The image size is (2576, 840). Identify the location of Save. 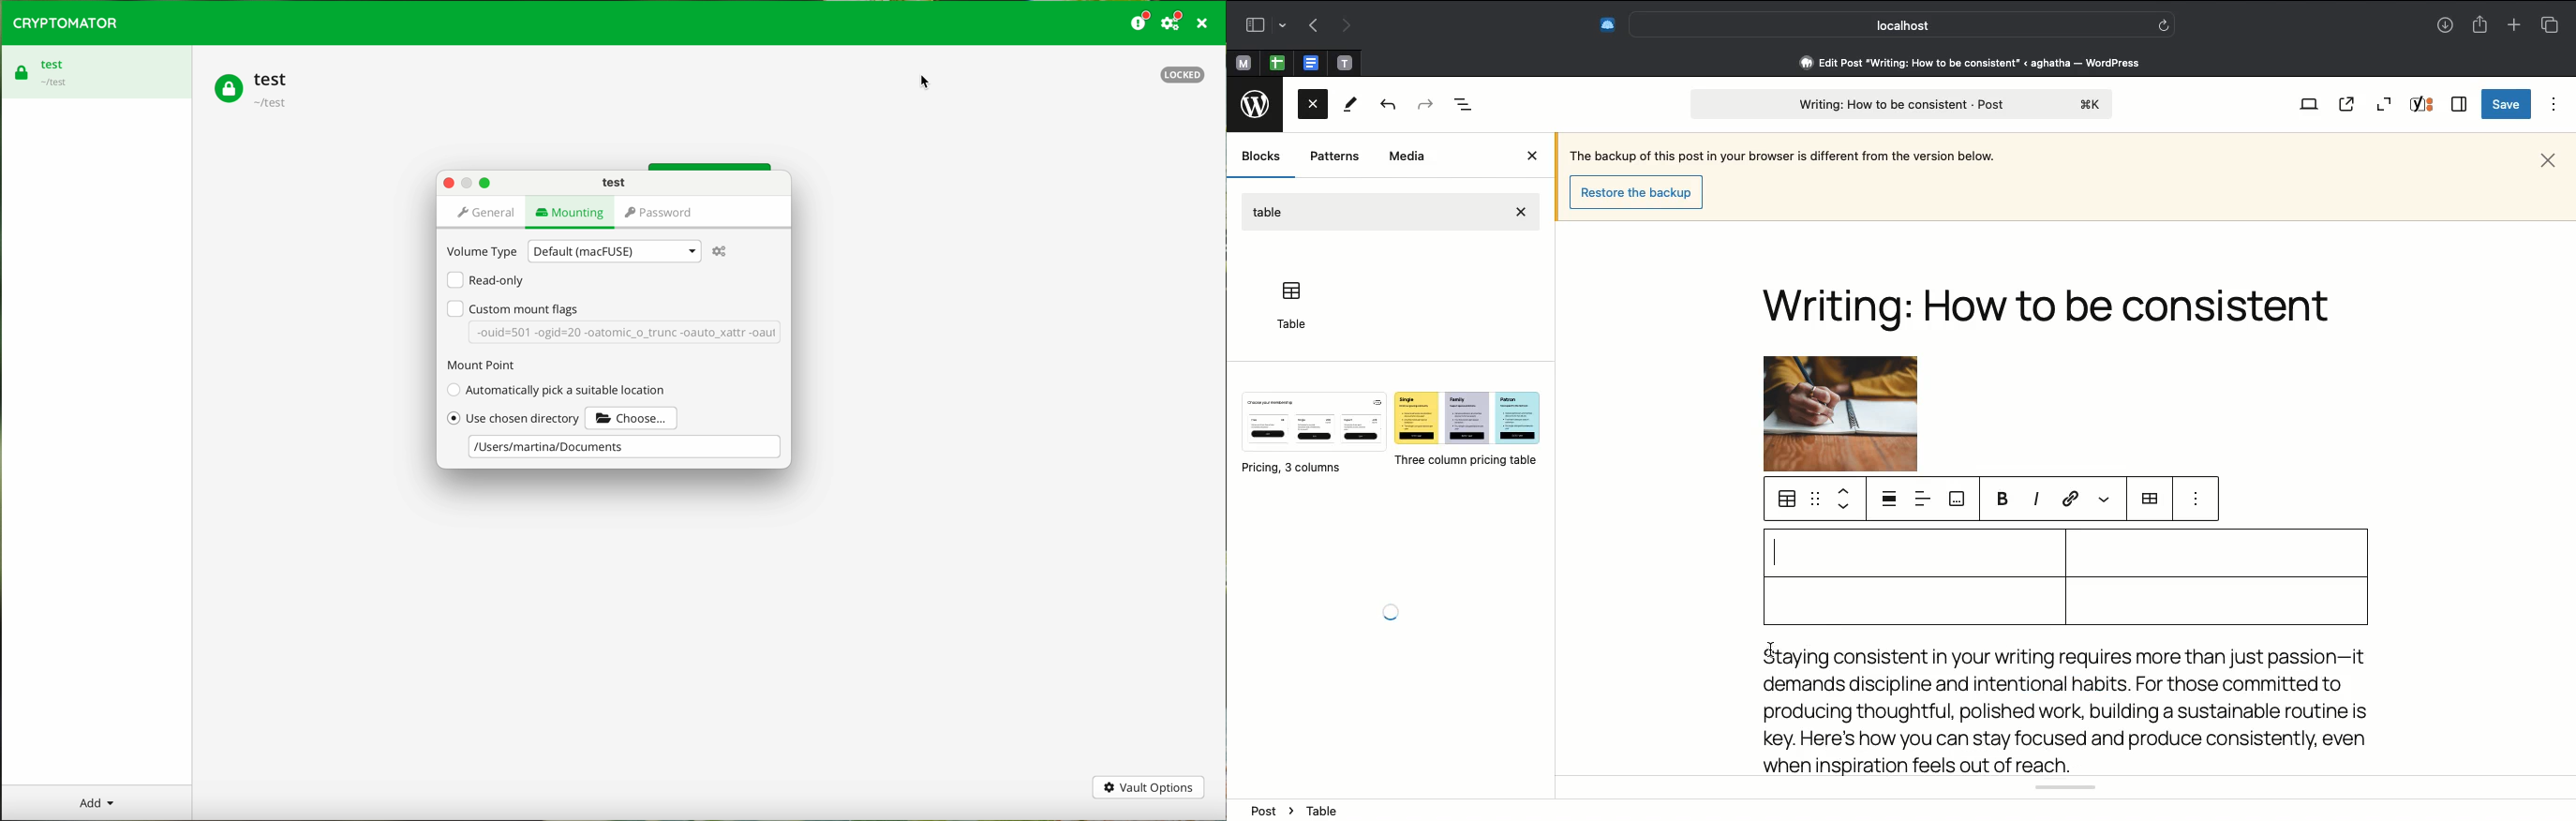
(2506, 104).